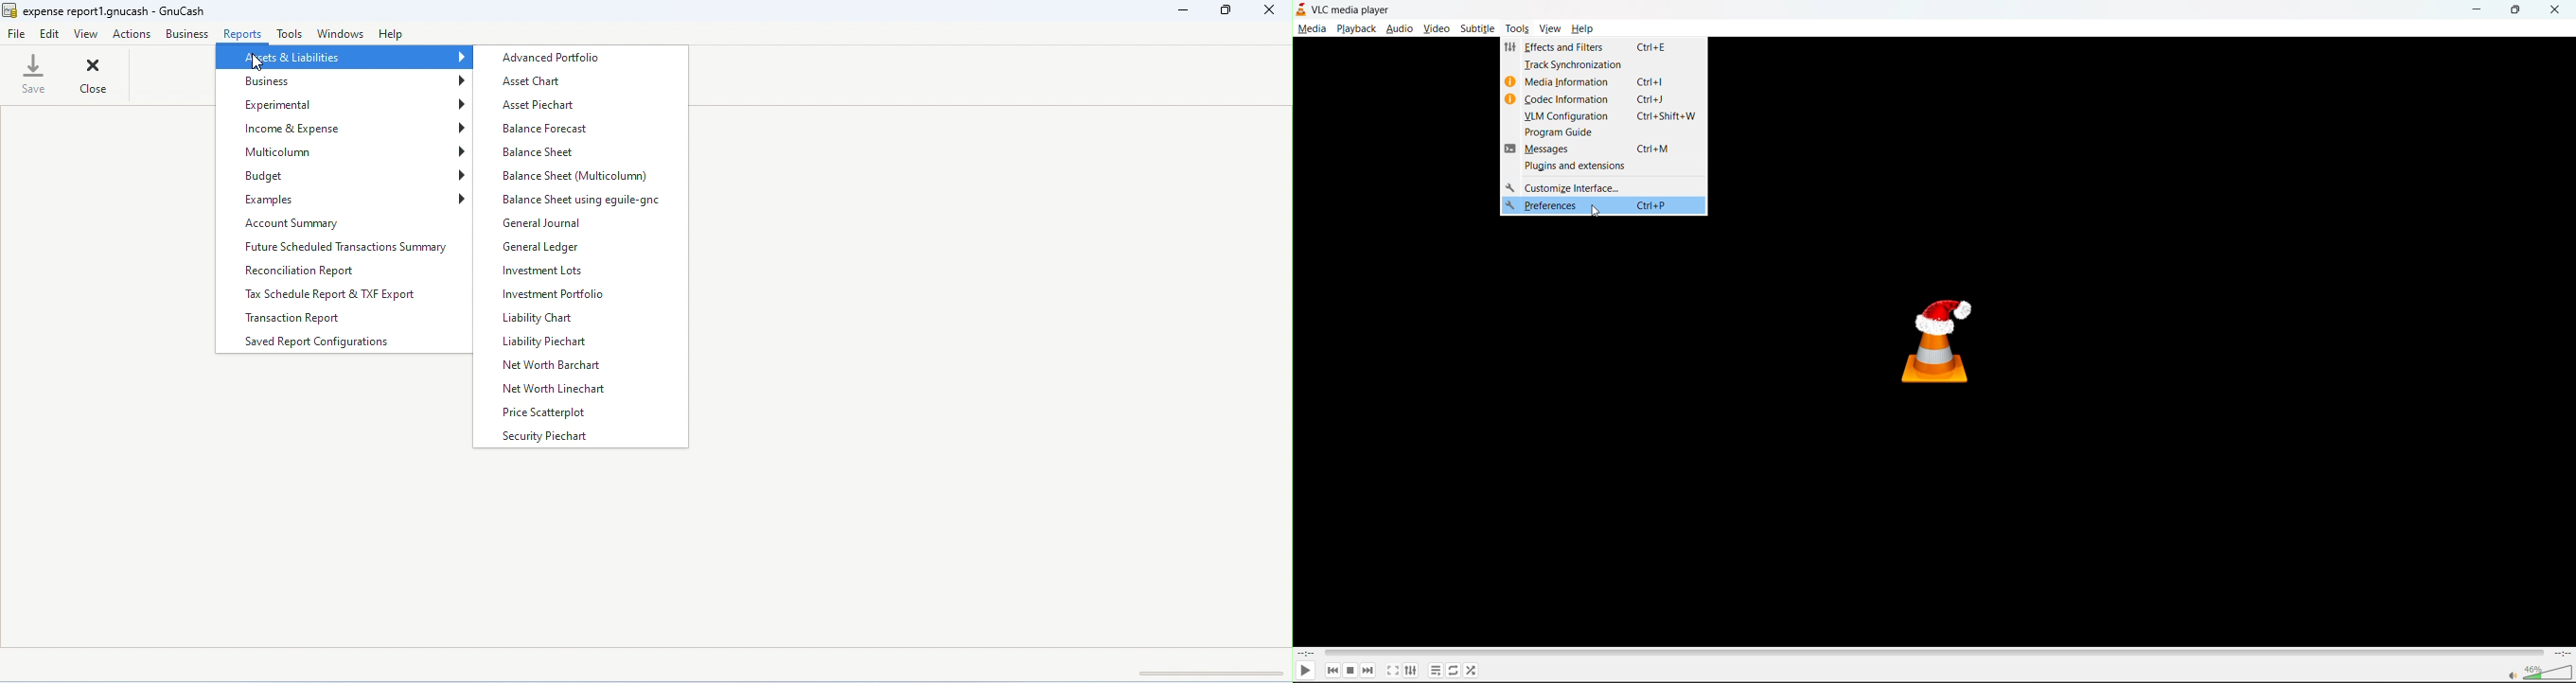 The image size is (2576, 700). I want to click on actions, so click(133, 34).